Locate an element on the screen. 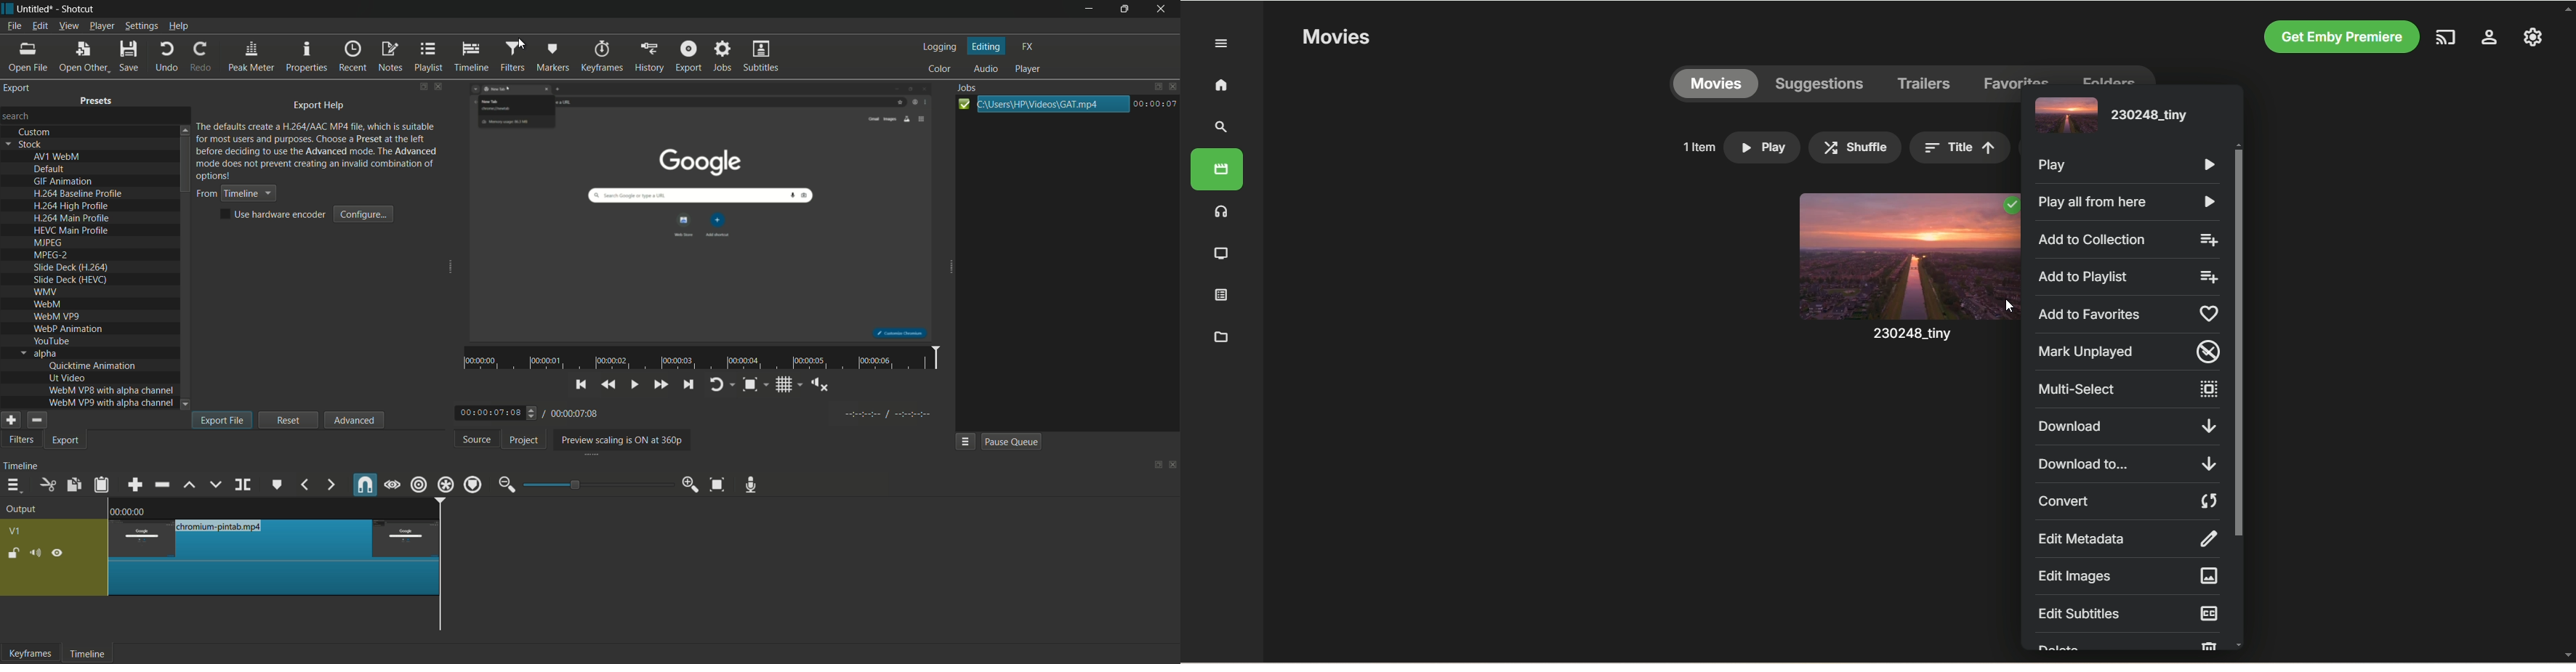 Image resolution: width=2576 pixels, height=672 pixels. Timeline is located at coordinates (235, 194).